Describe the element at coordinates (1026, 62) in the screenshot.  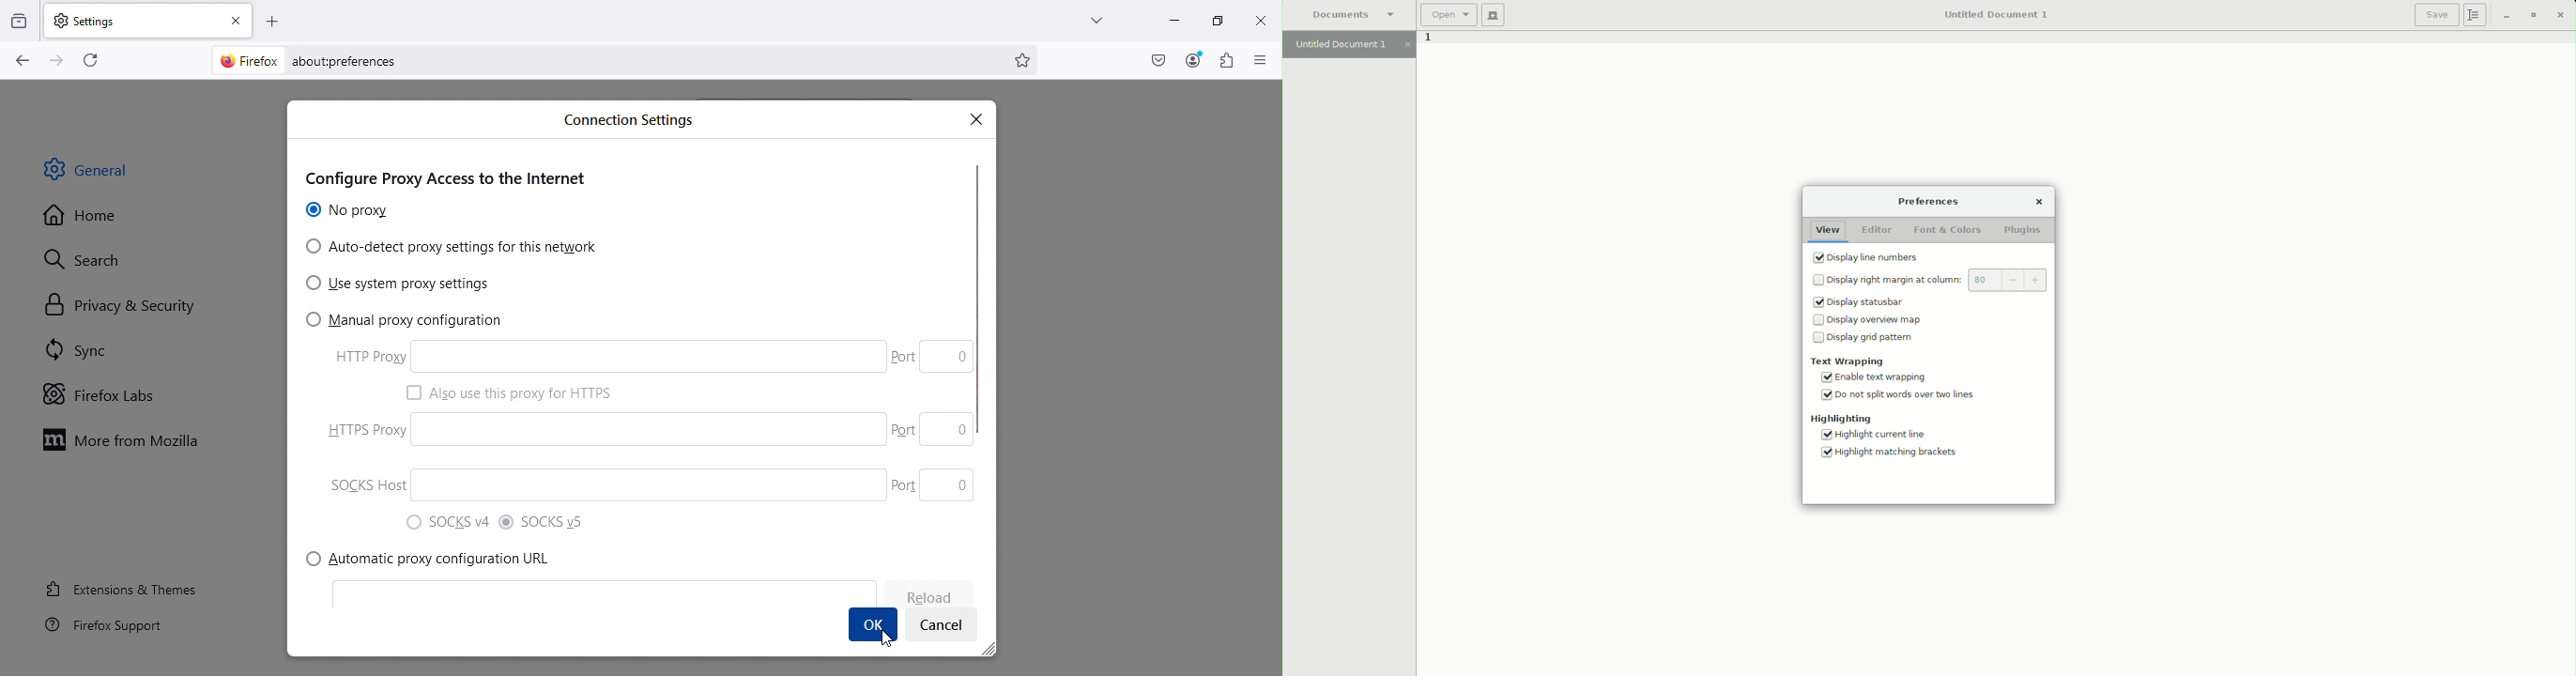
I see `Bookmark this page` at that location.